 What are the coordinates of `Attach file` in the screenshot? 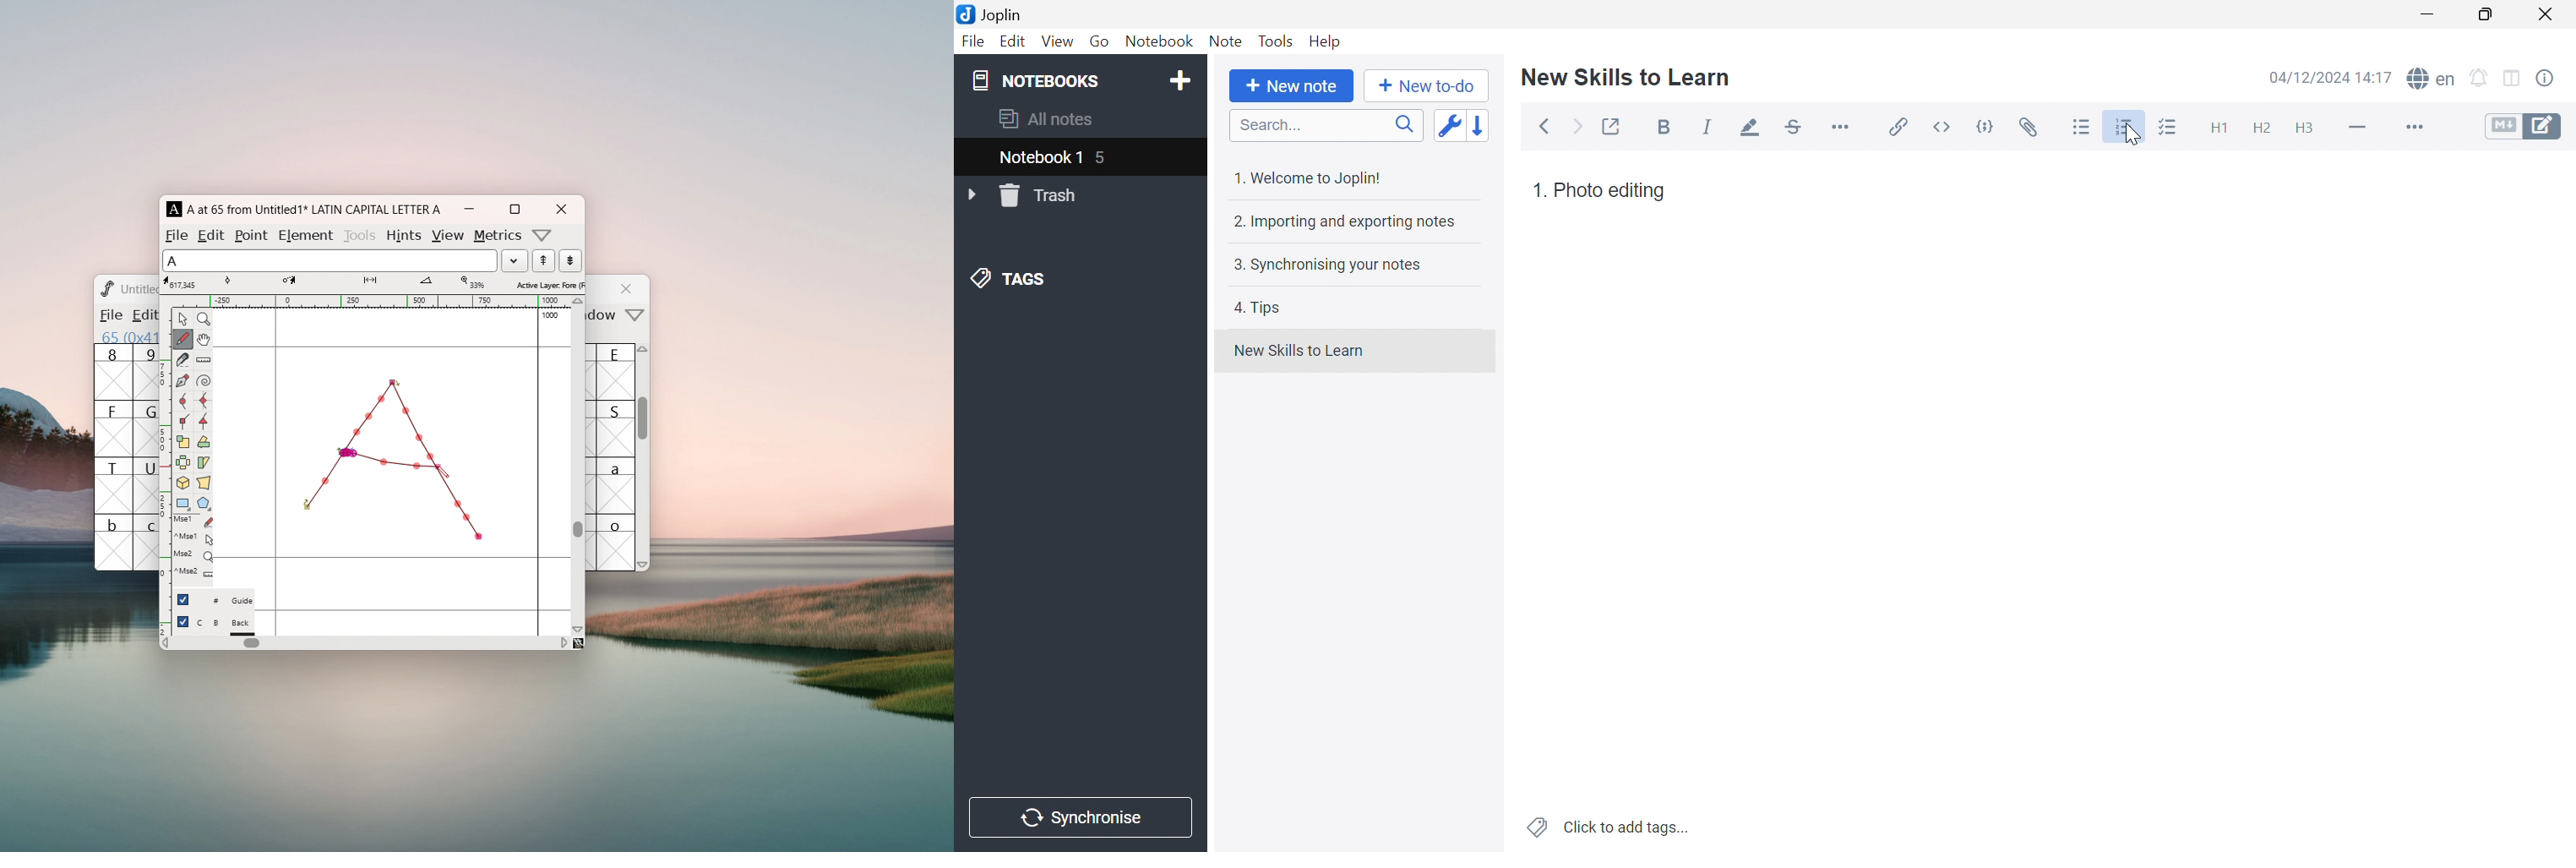 It's located at (2029, 128).